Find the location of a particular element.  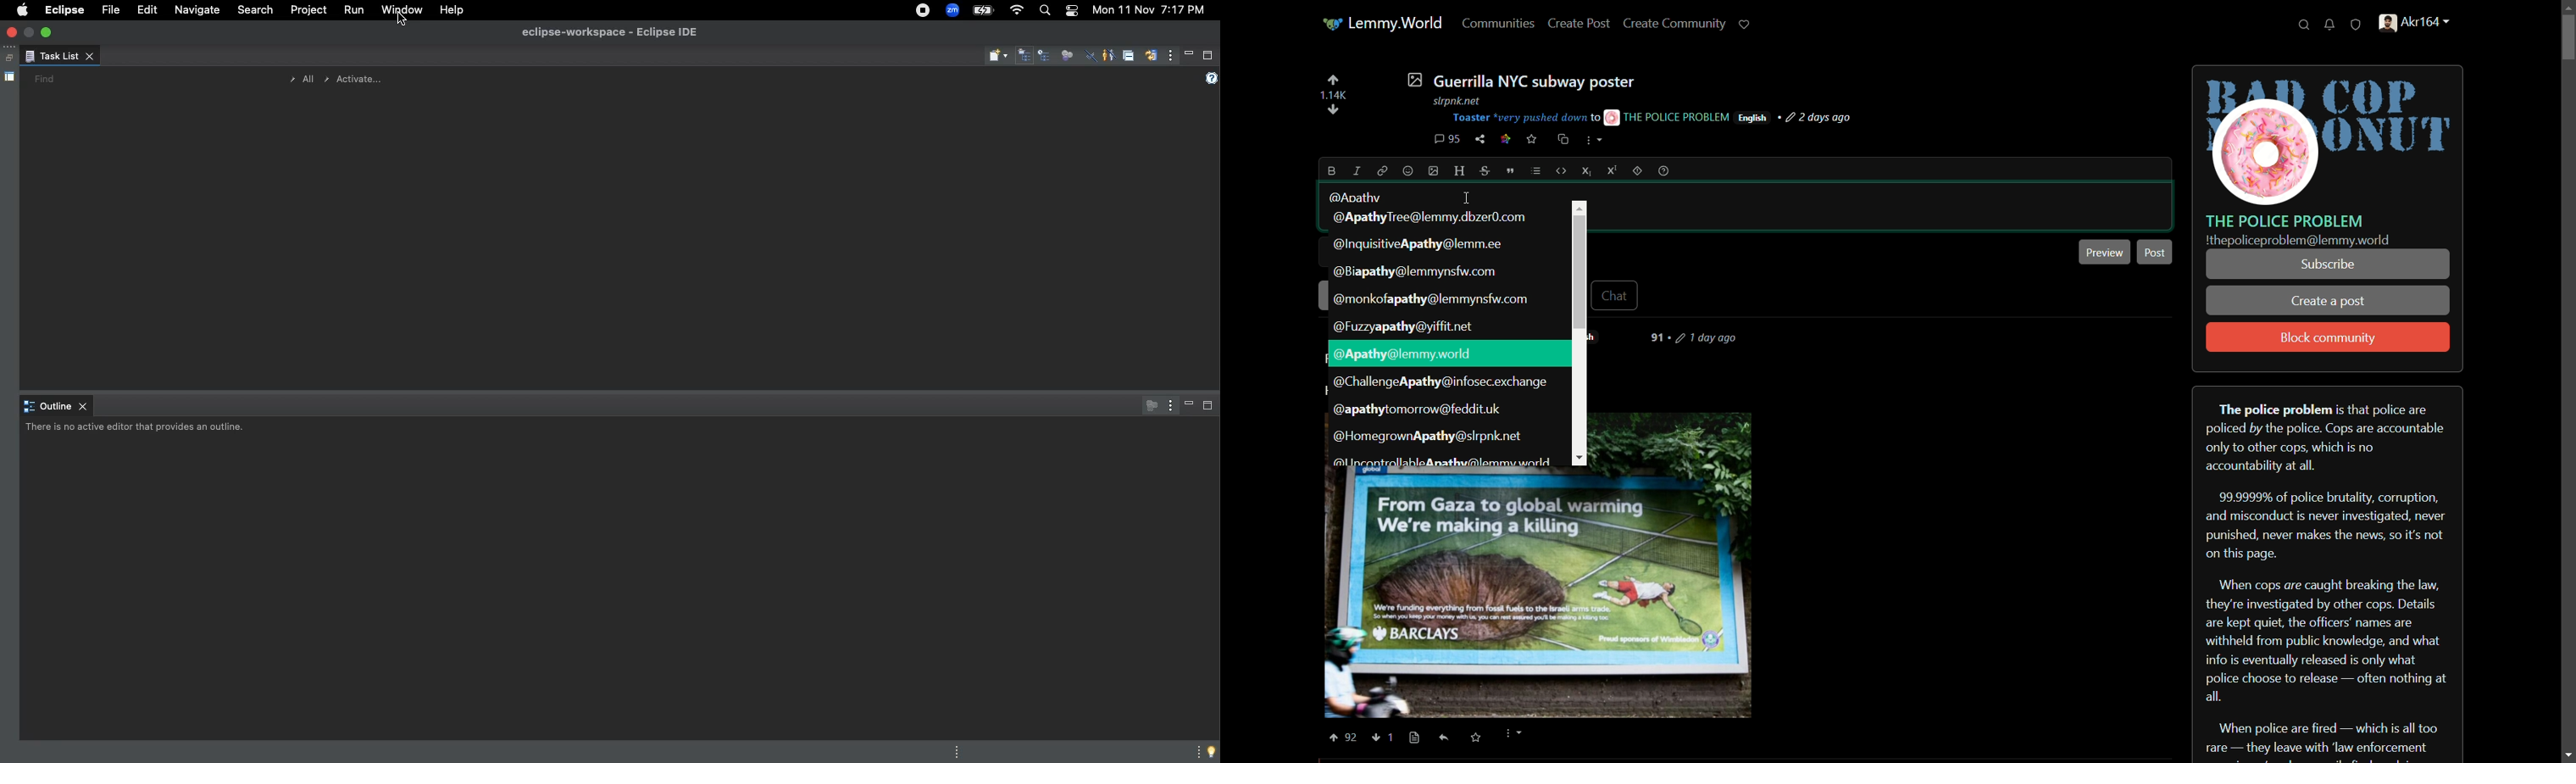

suggestion-2 is located at coordinates (1420, 244).